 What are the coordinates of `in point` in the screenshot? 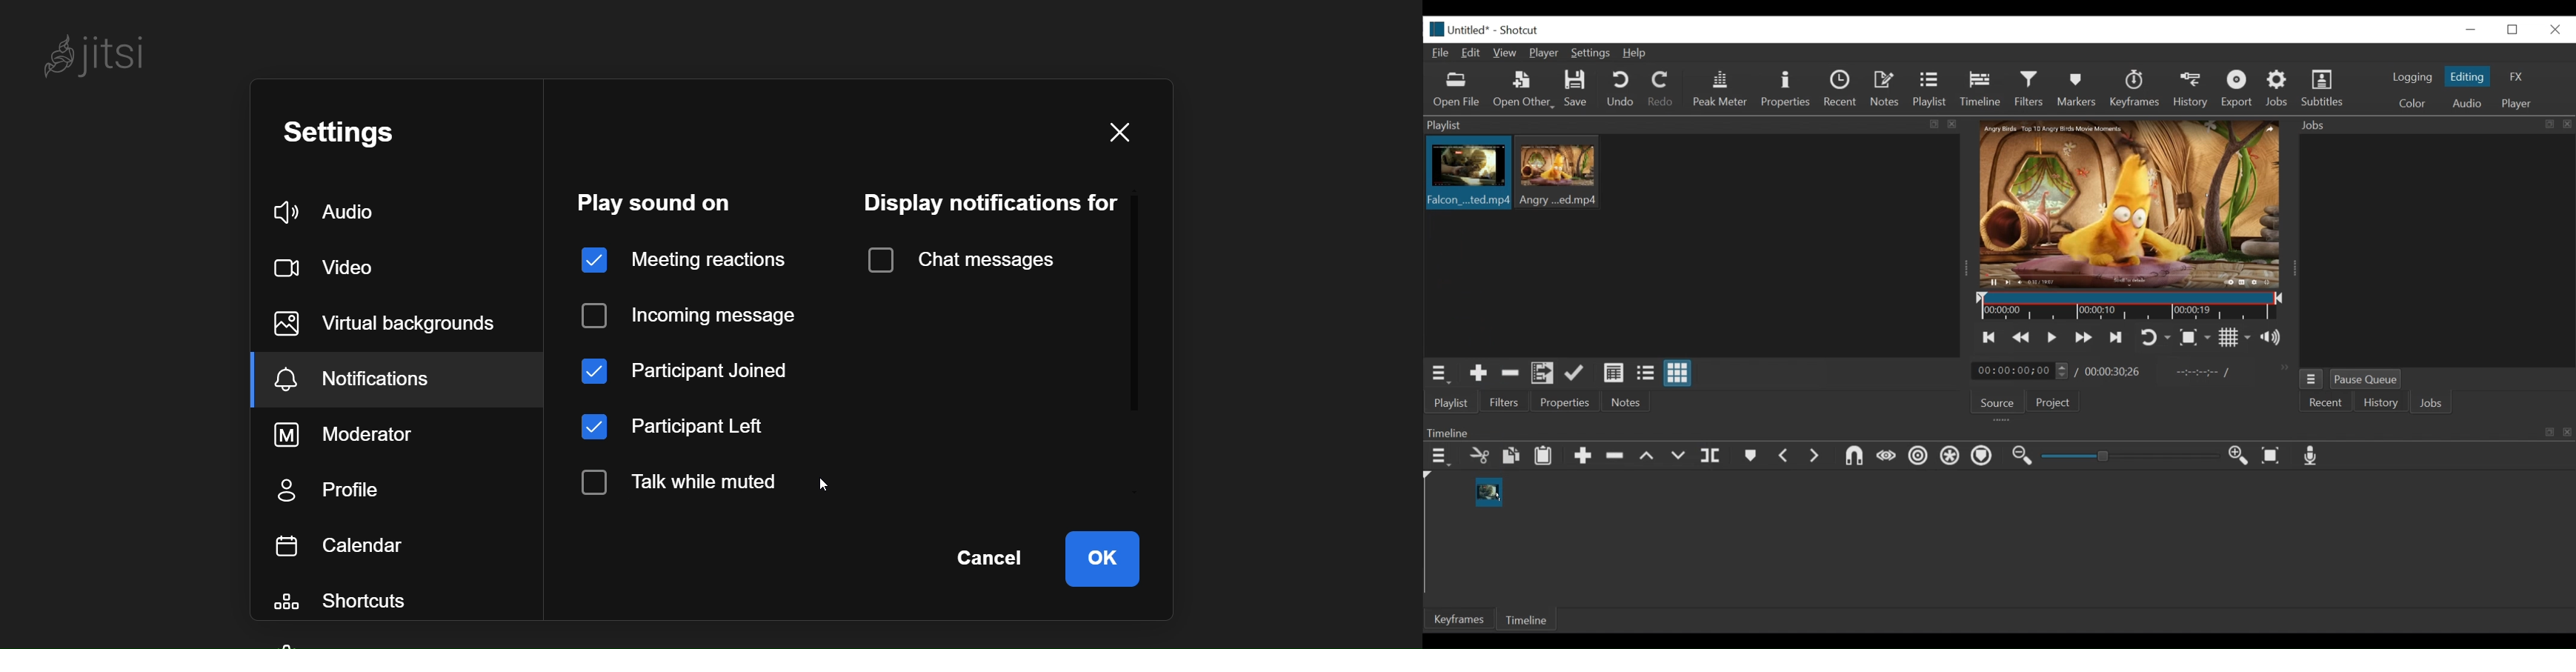 It's located at (2200, 374).